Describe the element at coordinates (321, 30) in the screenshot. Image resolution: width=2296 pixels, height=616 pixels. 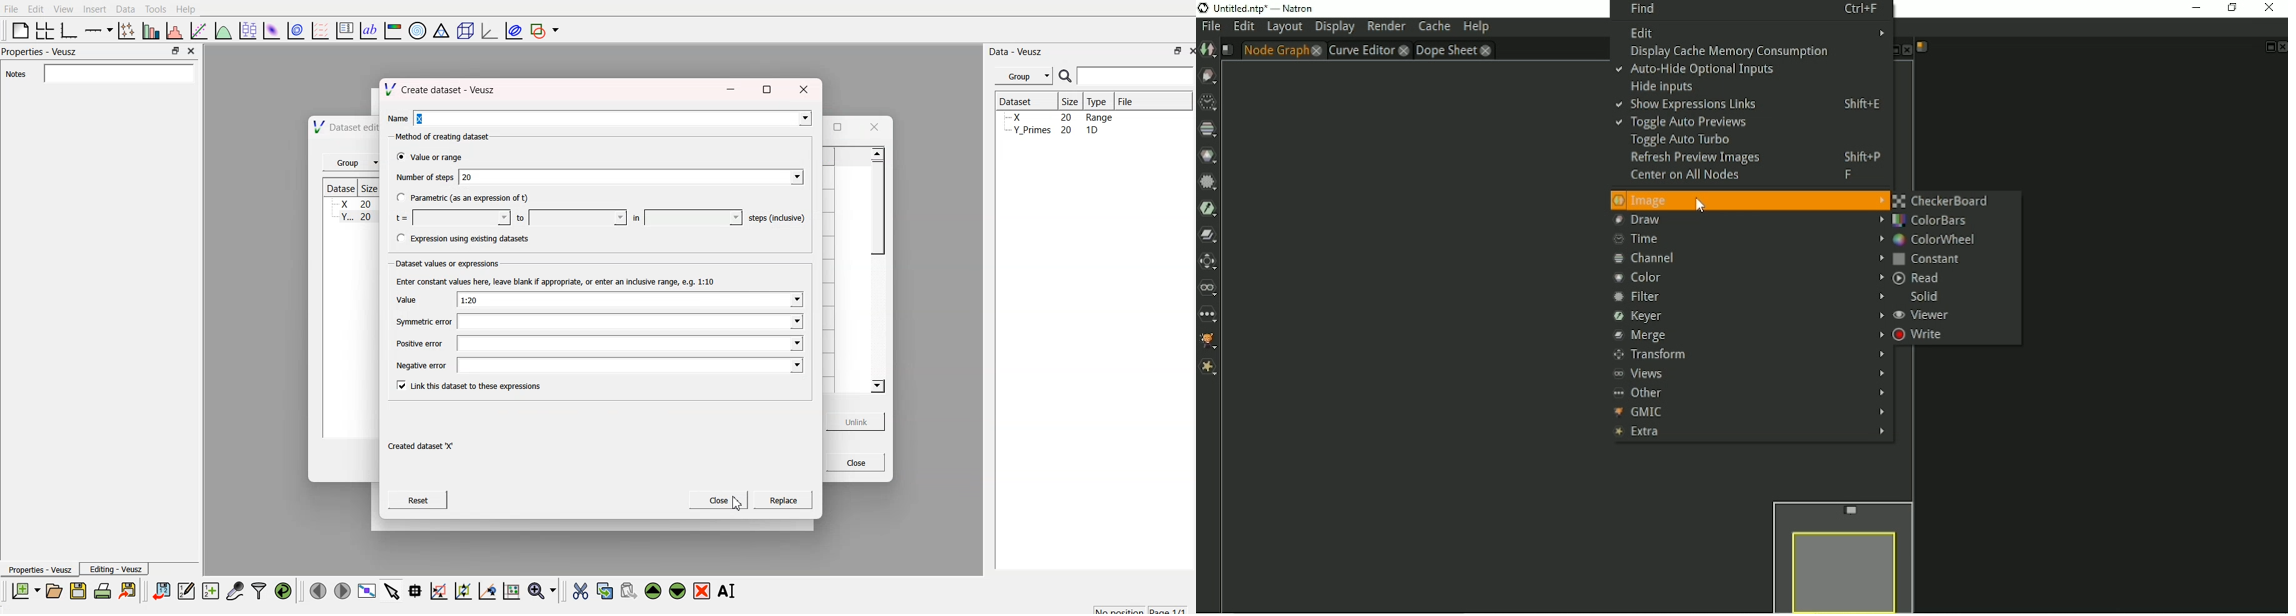
I see `plot a vector field` at that location.